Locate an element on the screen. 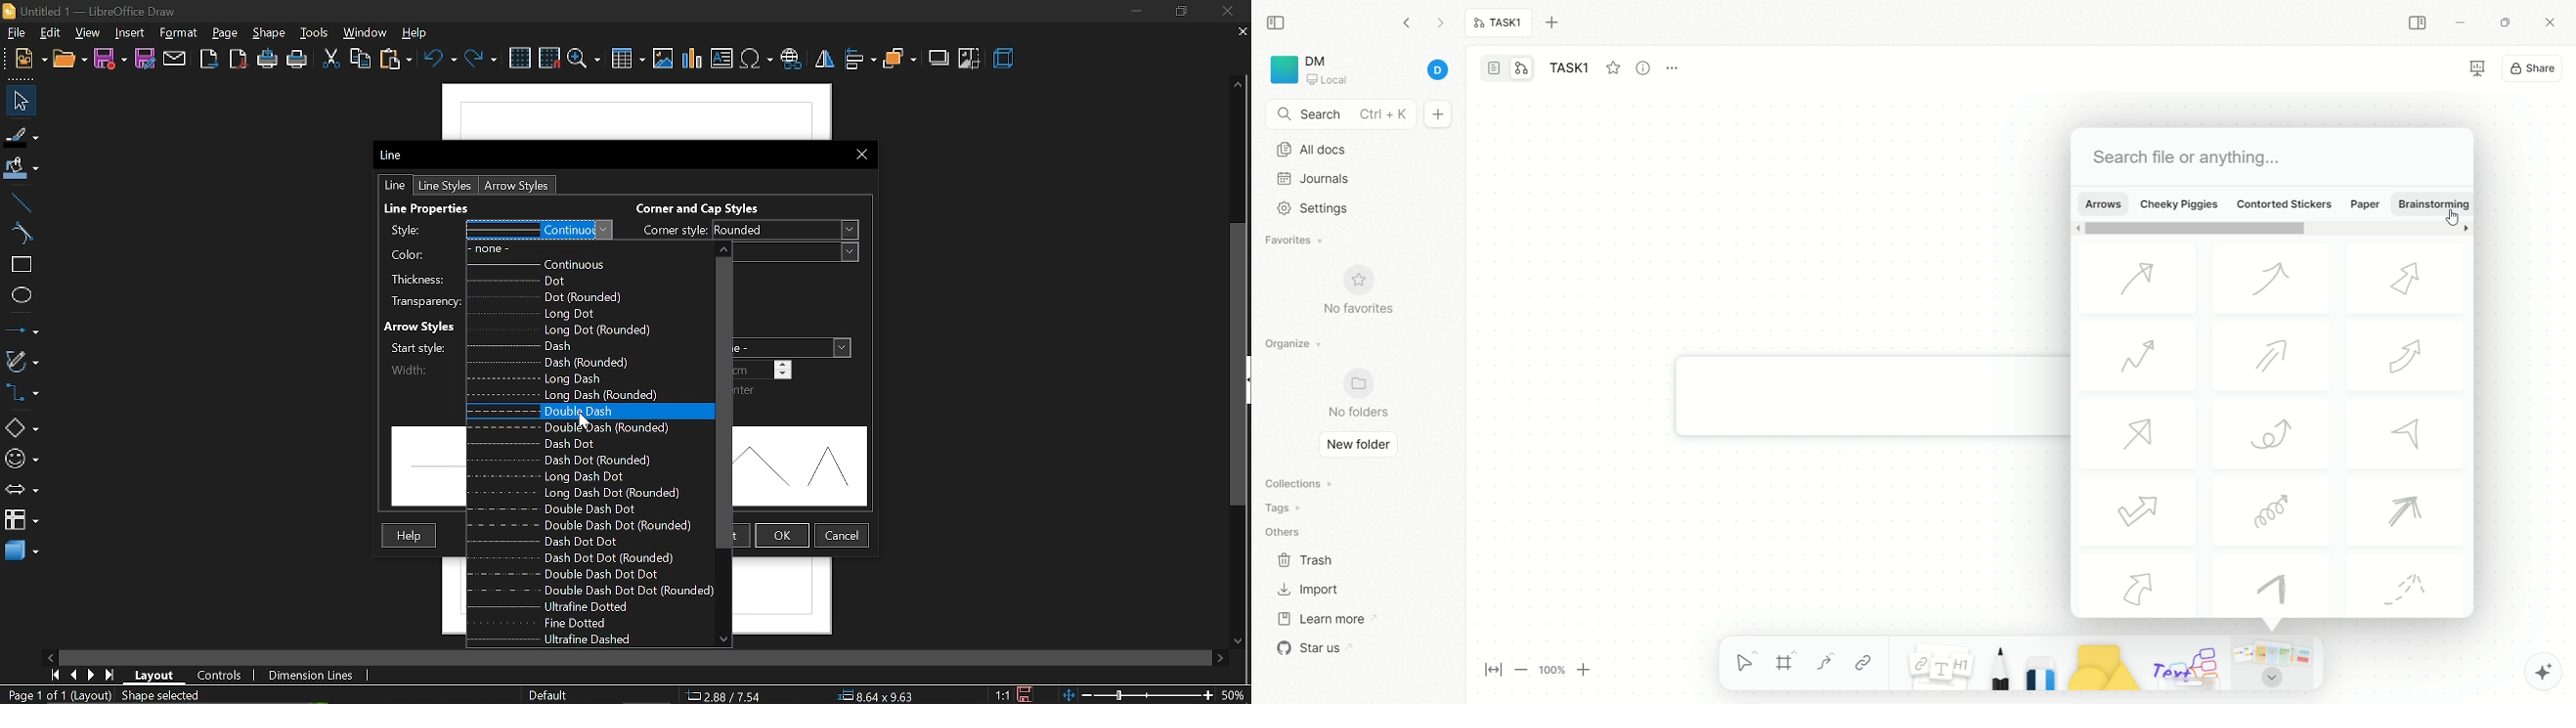 The height and width of the screenshot is (728, 2576). file is located at coordinates (15, 33).